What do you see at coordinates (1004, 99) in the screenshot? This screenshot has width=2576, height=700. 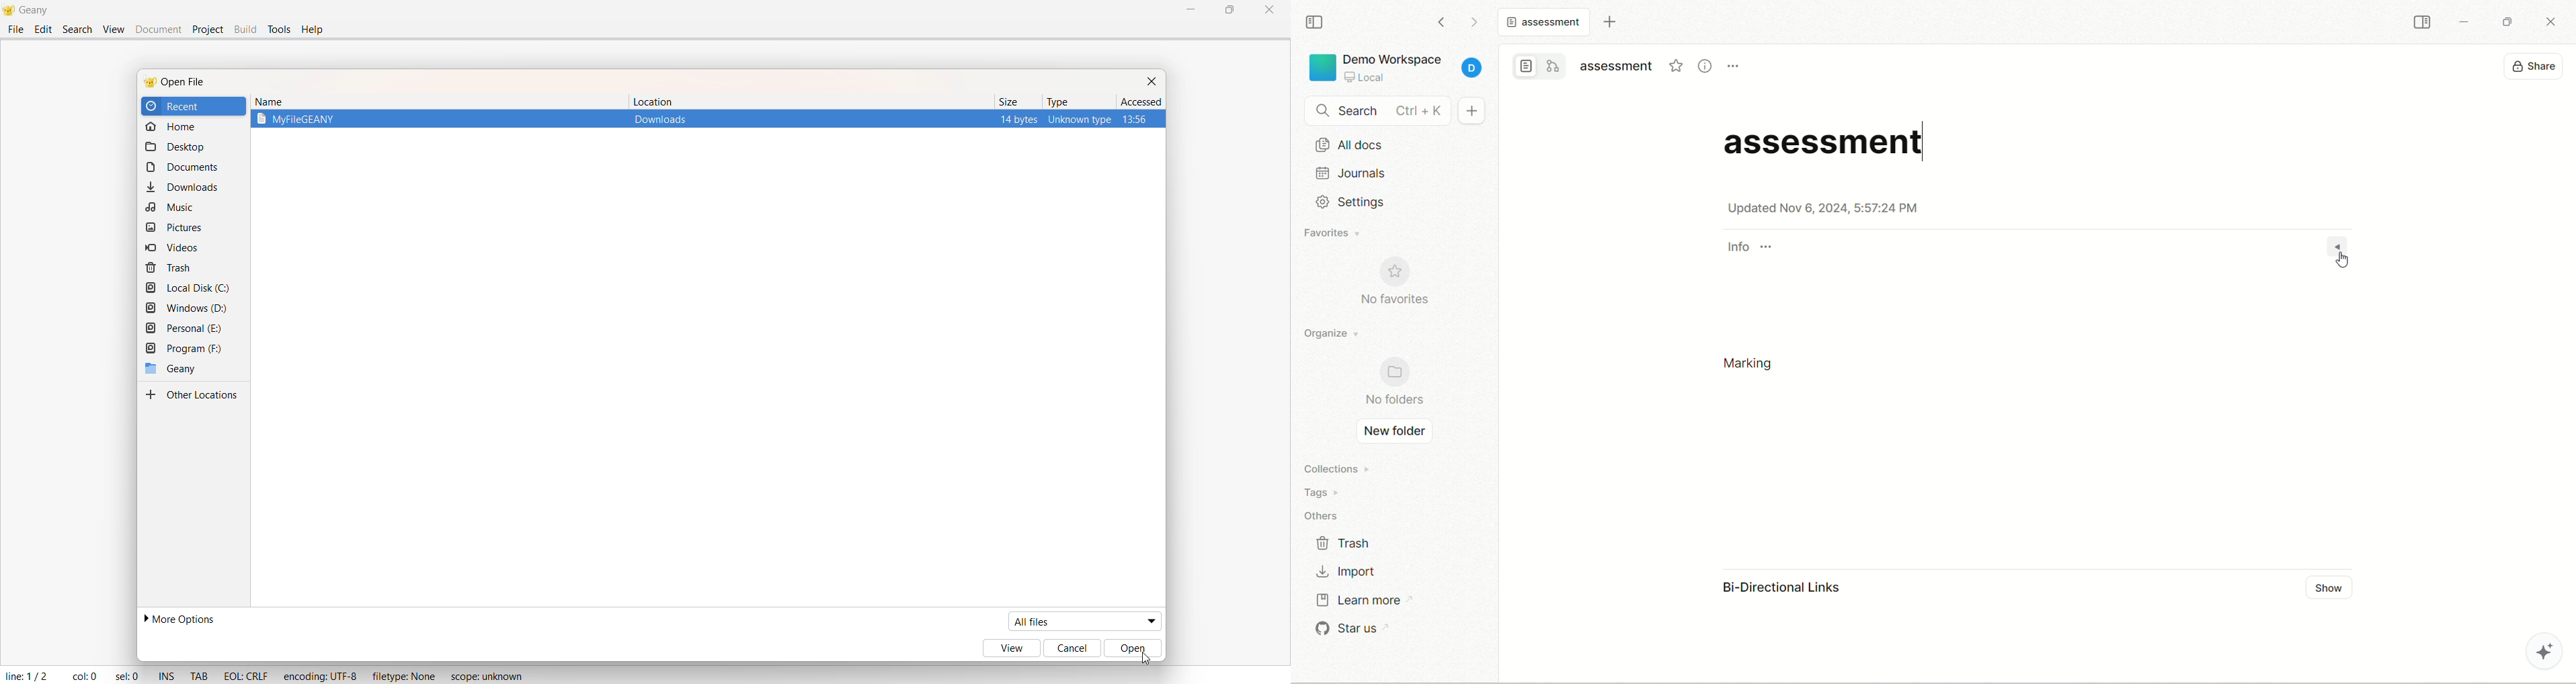 I see `size` at bounding box center [1004, 99].